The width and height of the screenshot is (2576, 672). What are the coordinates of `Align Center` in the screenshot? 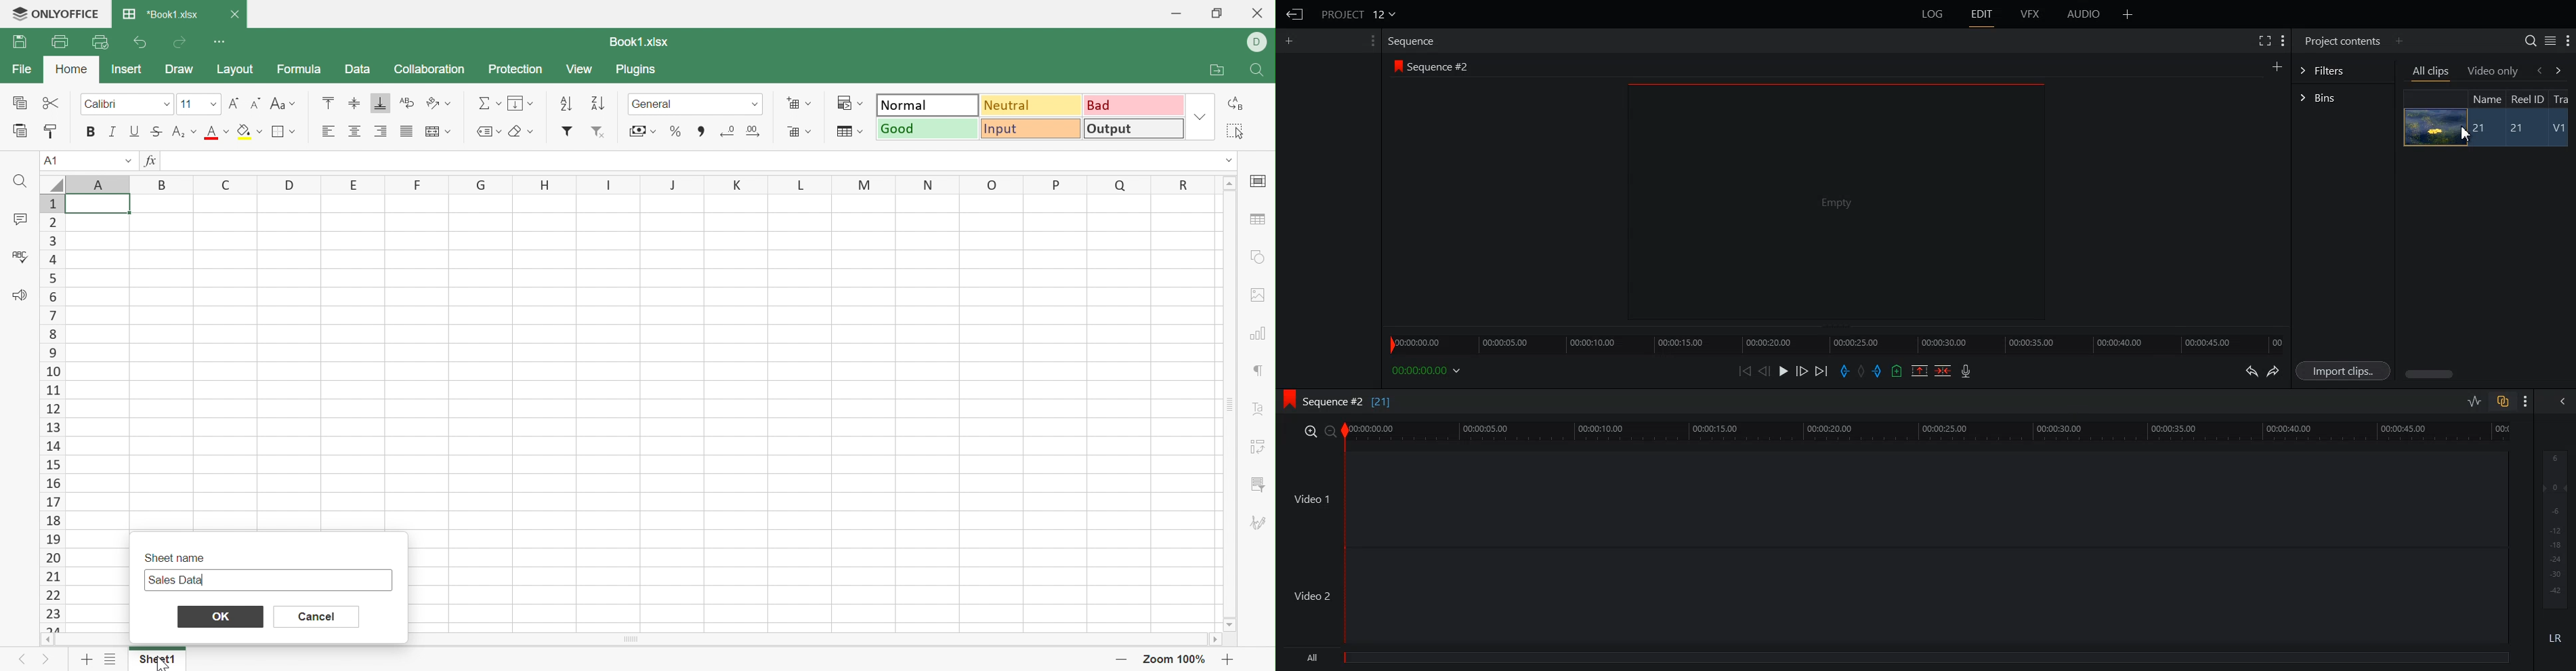 It's located at (357, 131).